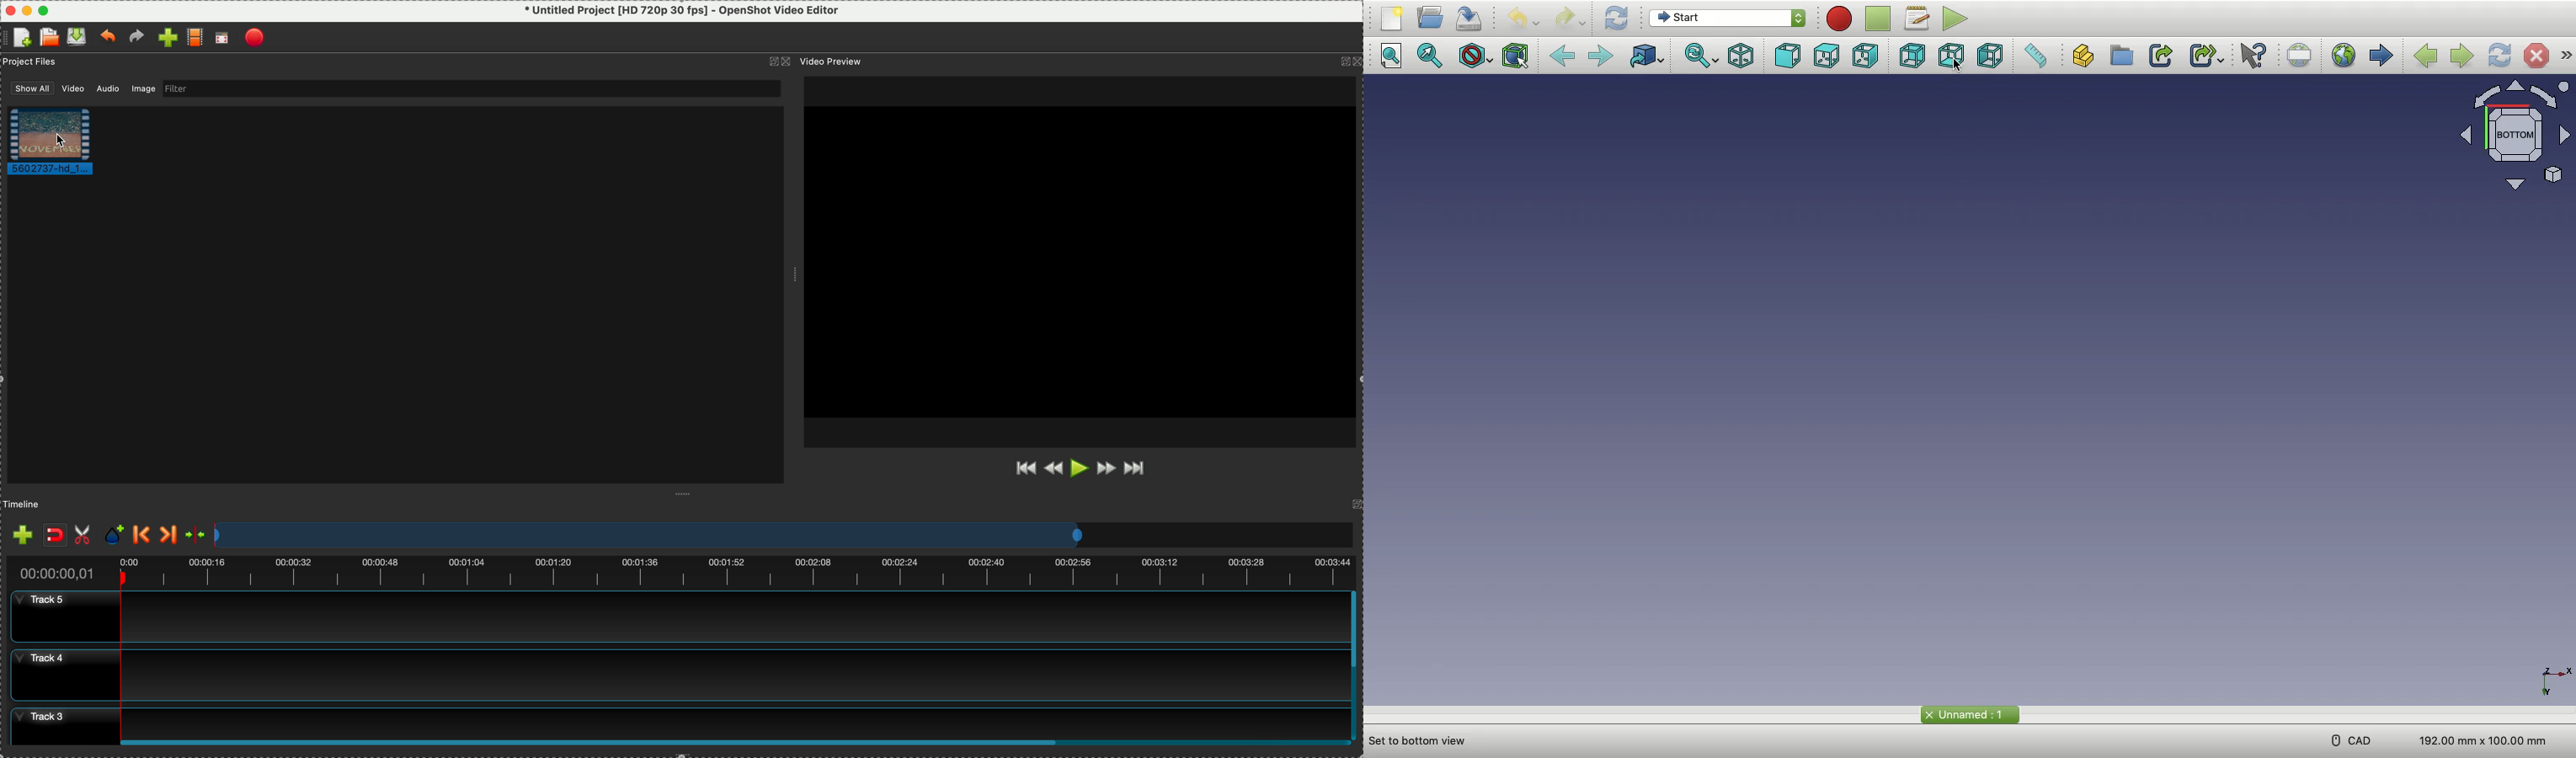  Describe the element at coordinates (1524, 19) in the screenshot. I see `Undo` at that location.